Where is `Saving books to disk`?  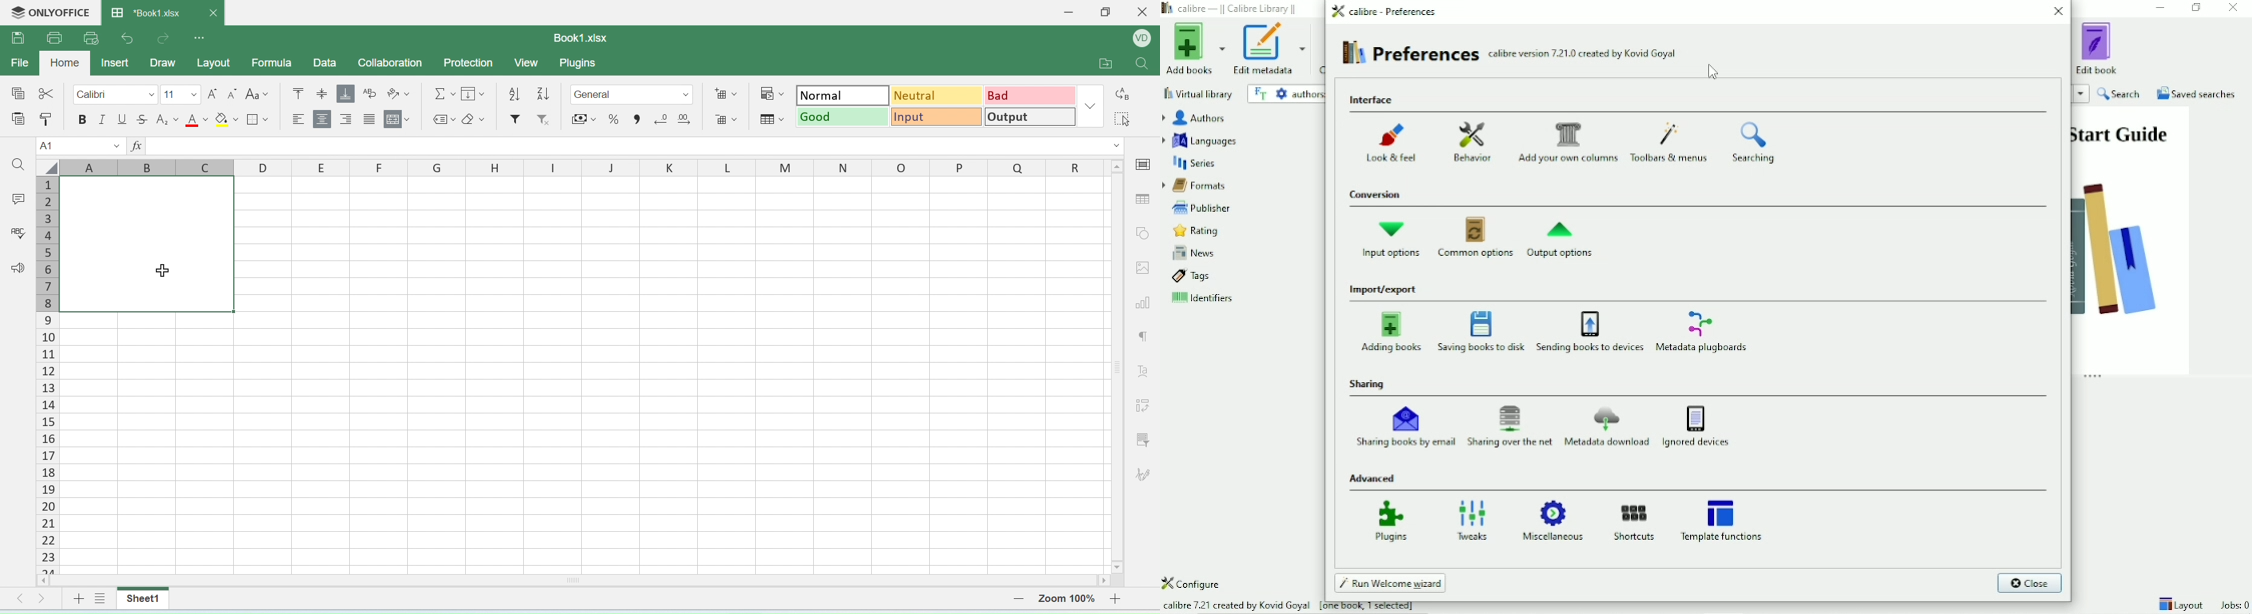 Saving books to disk is located at coordinates (1481, 332).